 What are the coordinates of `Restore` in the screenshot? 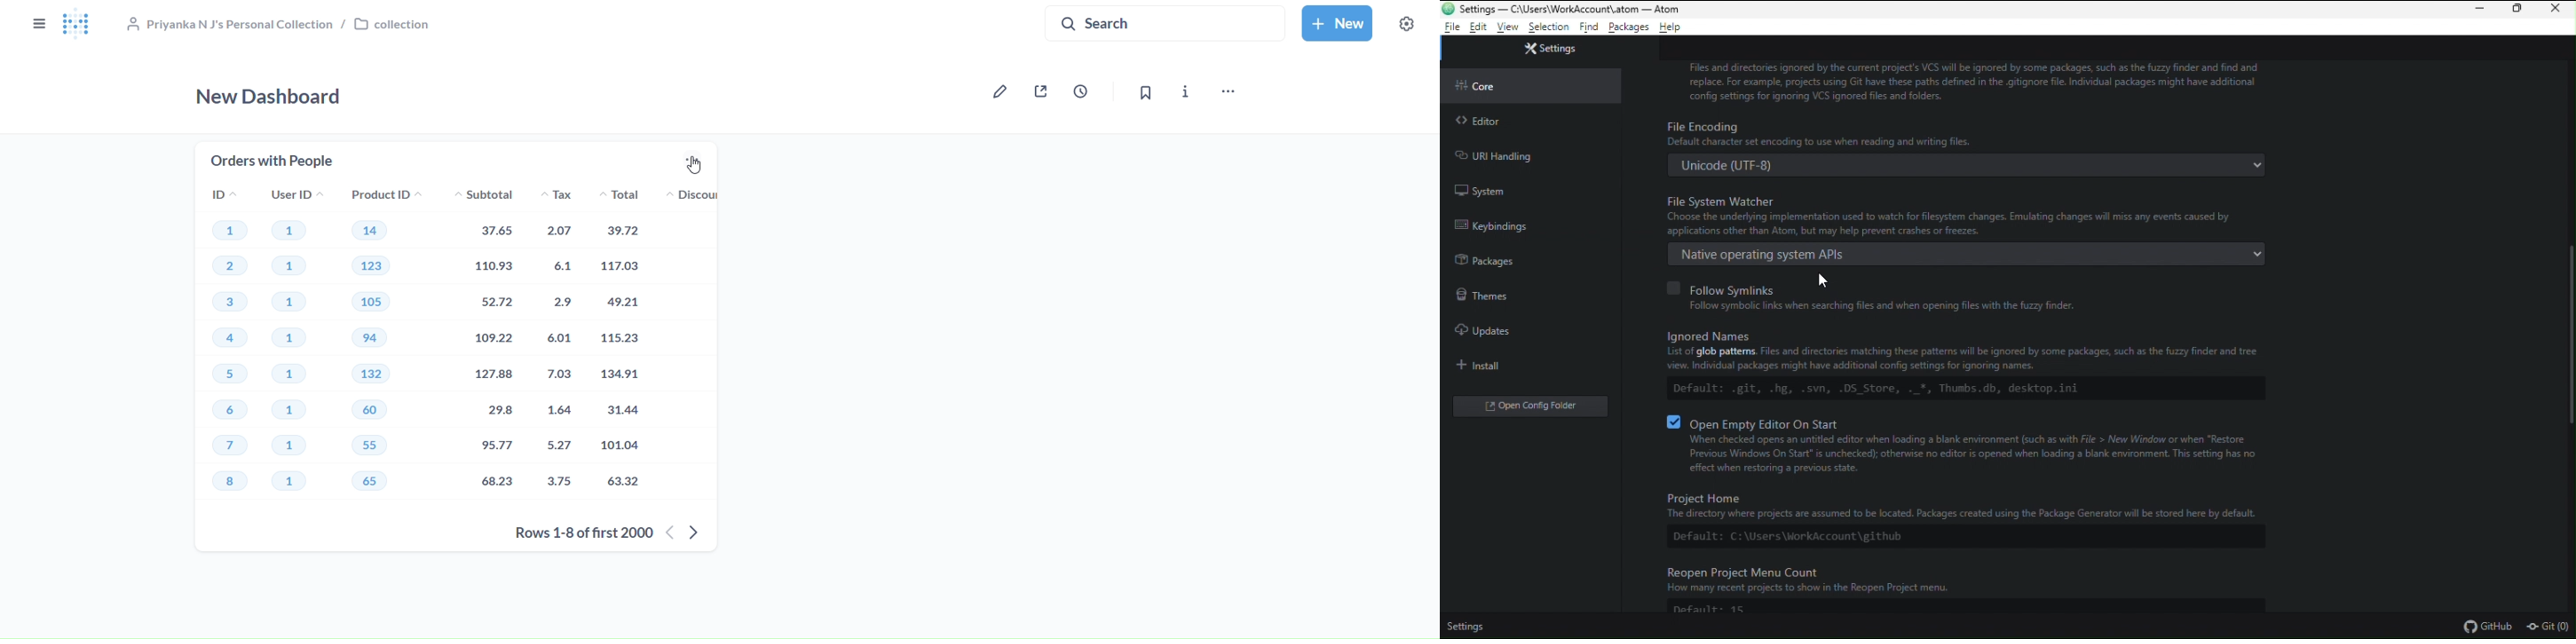 It's located at (2519, 11).